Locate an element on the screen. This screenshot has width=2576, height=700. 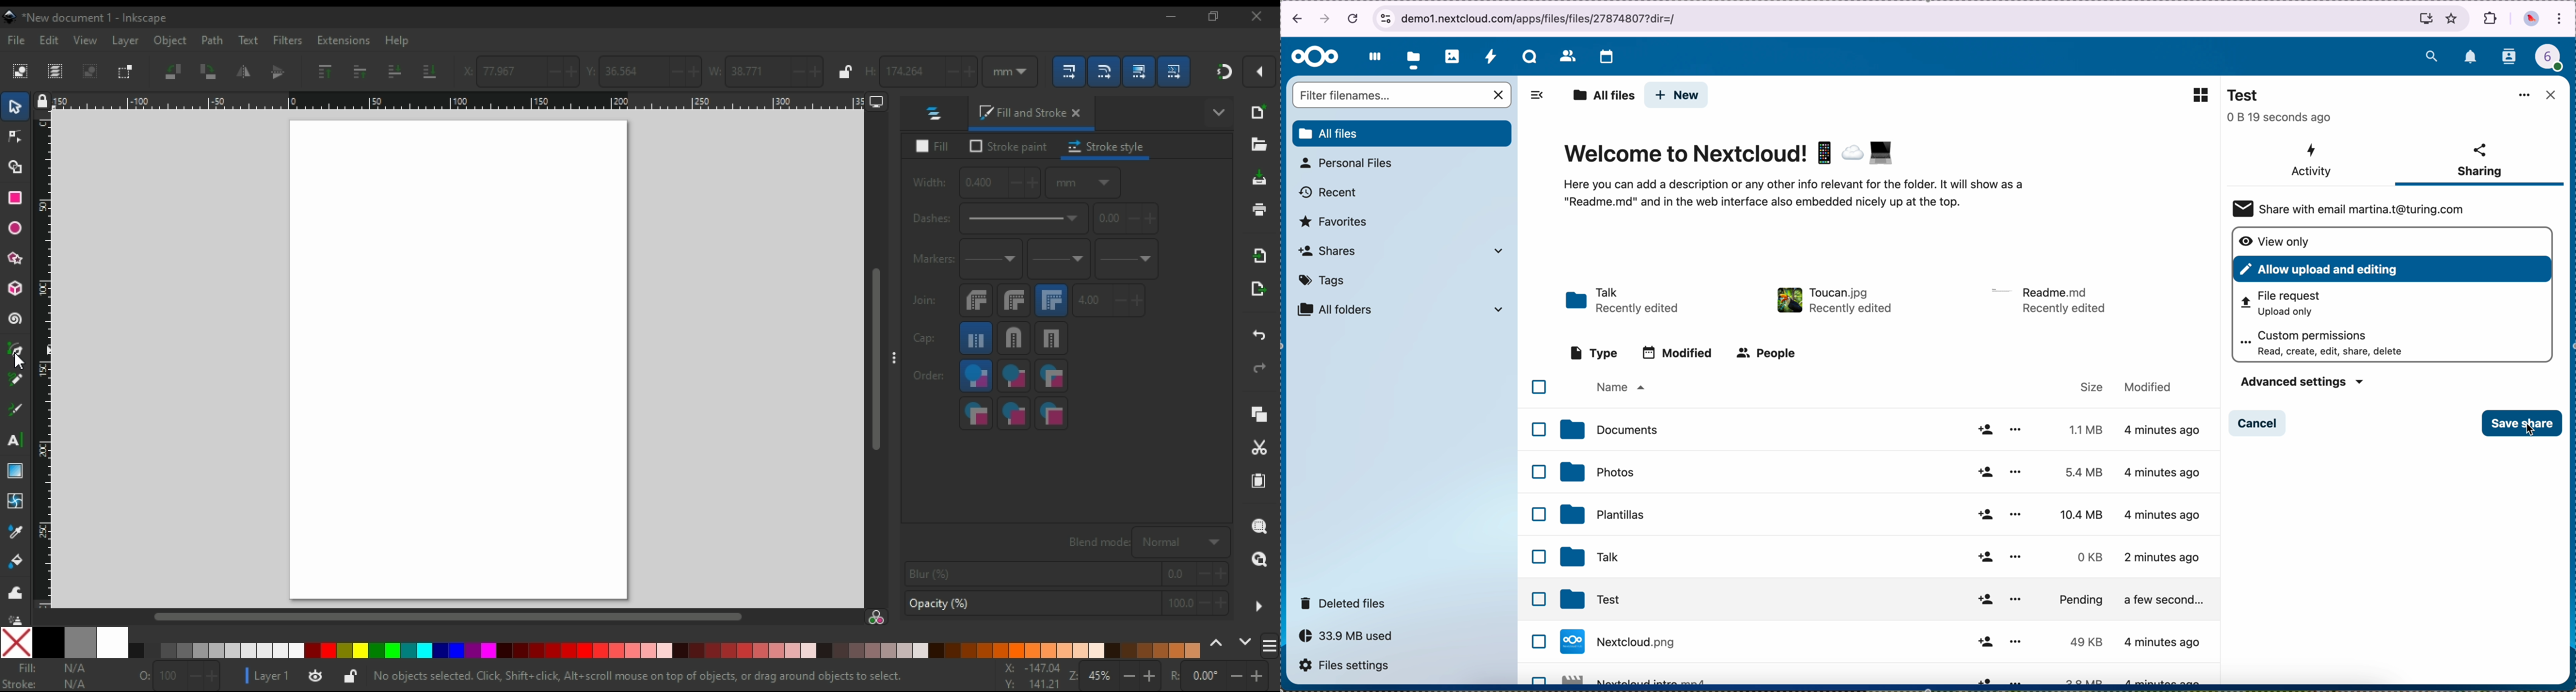
documents is located at coordinates (1886, 431).